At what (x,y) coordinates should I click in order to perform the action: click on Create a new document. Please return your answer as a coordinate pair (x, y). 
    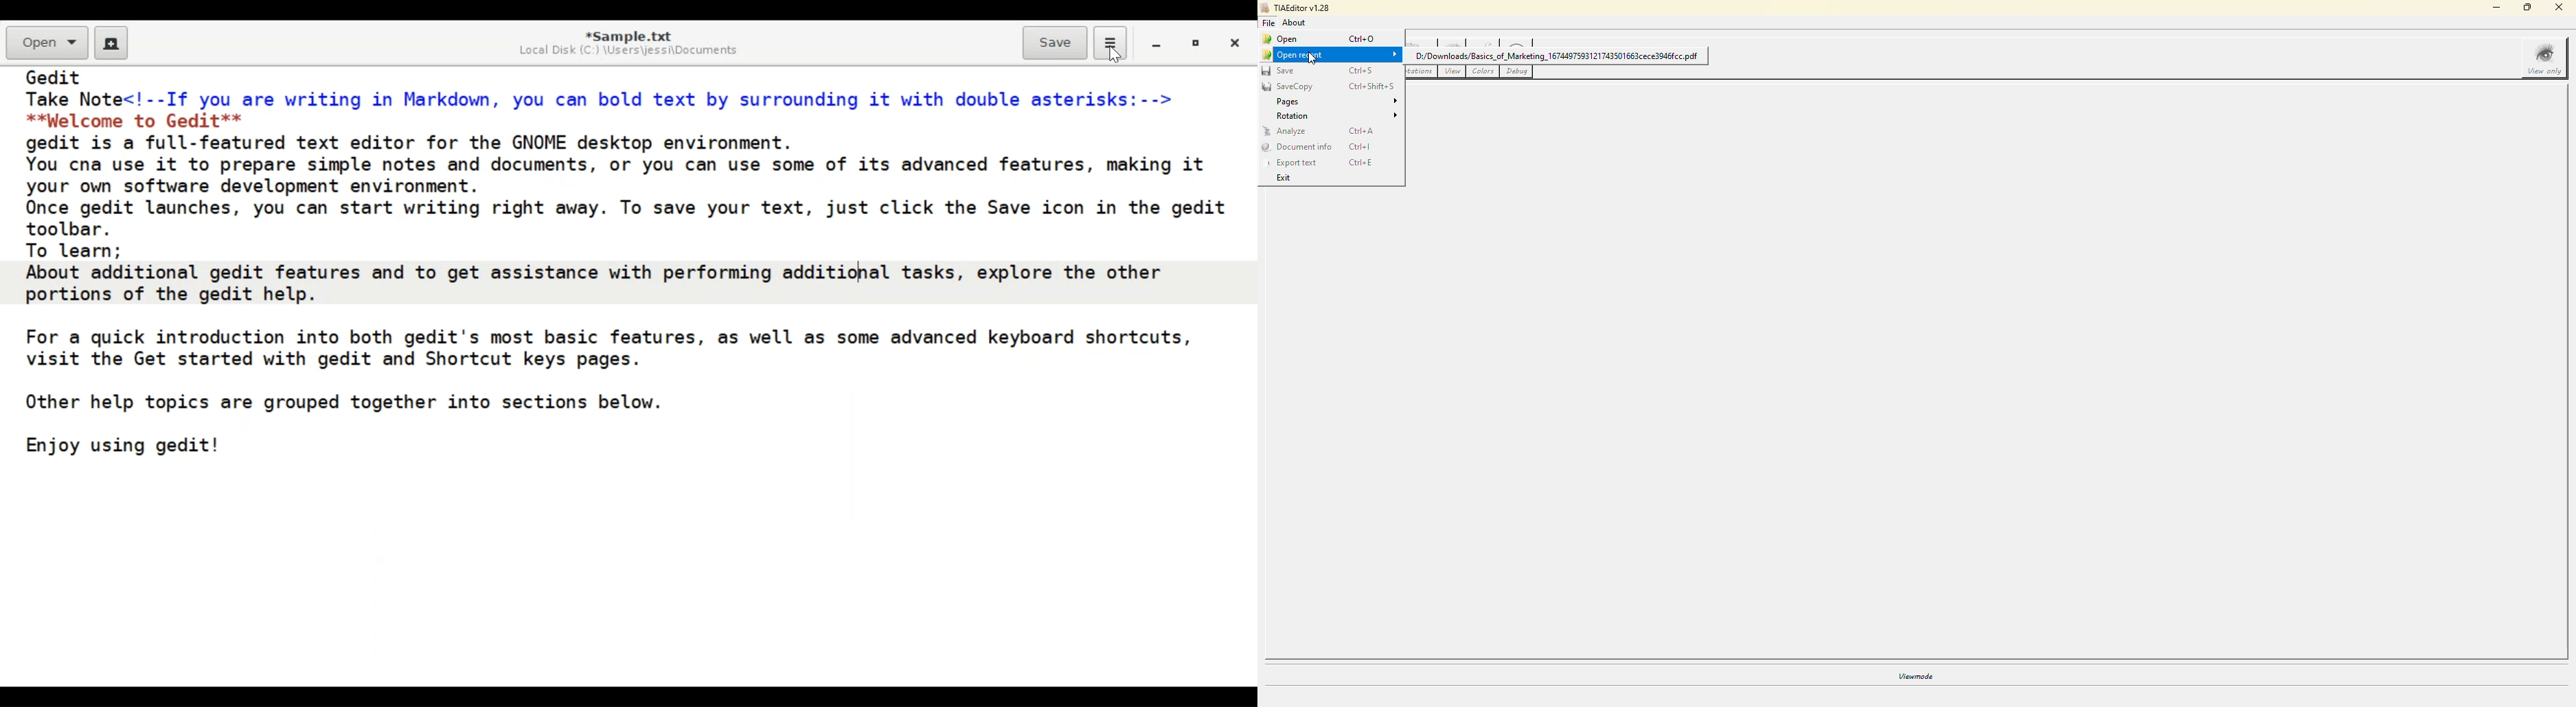
    Looking at the image, I should click on (111, 43).